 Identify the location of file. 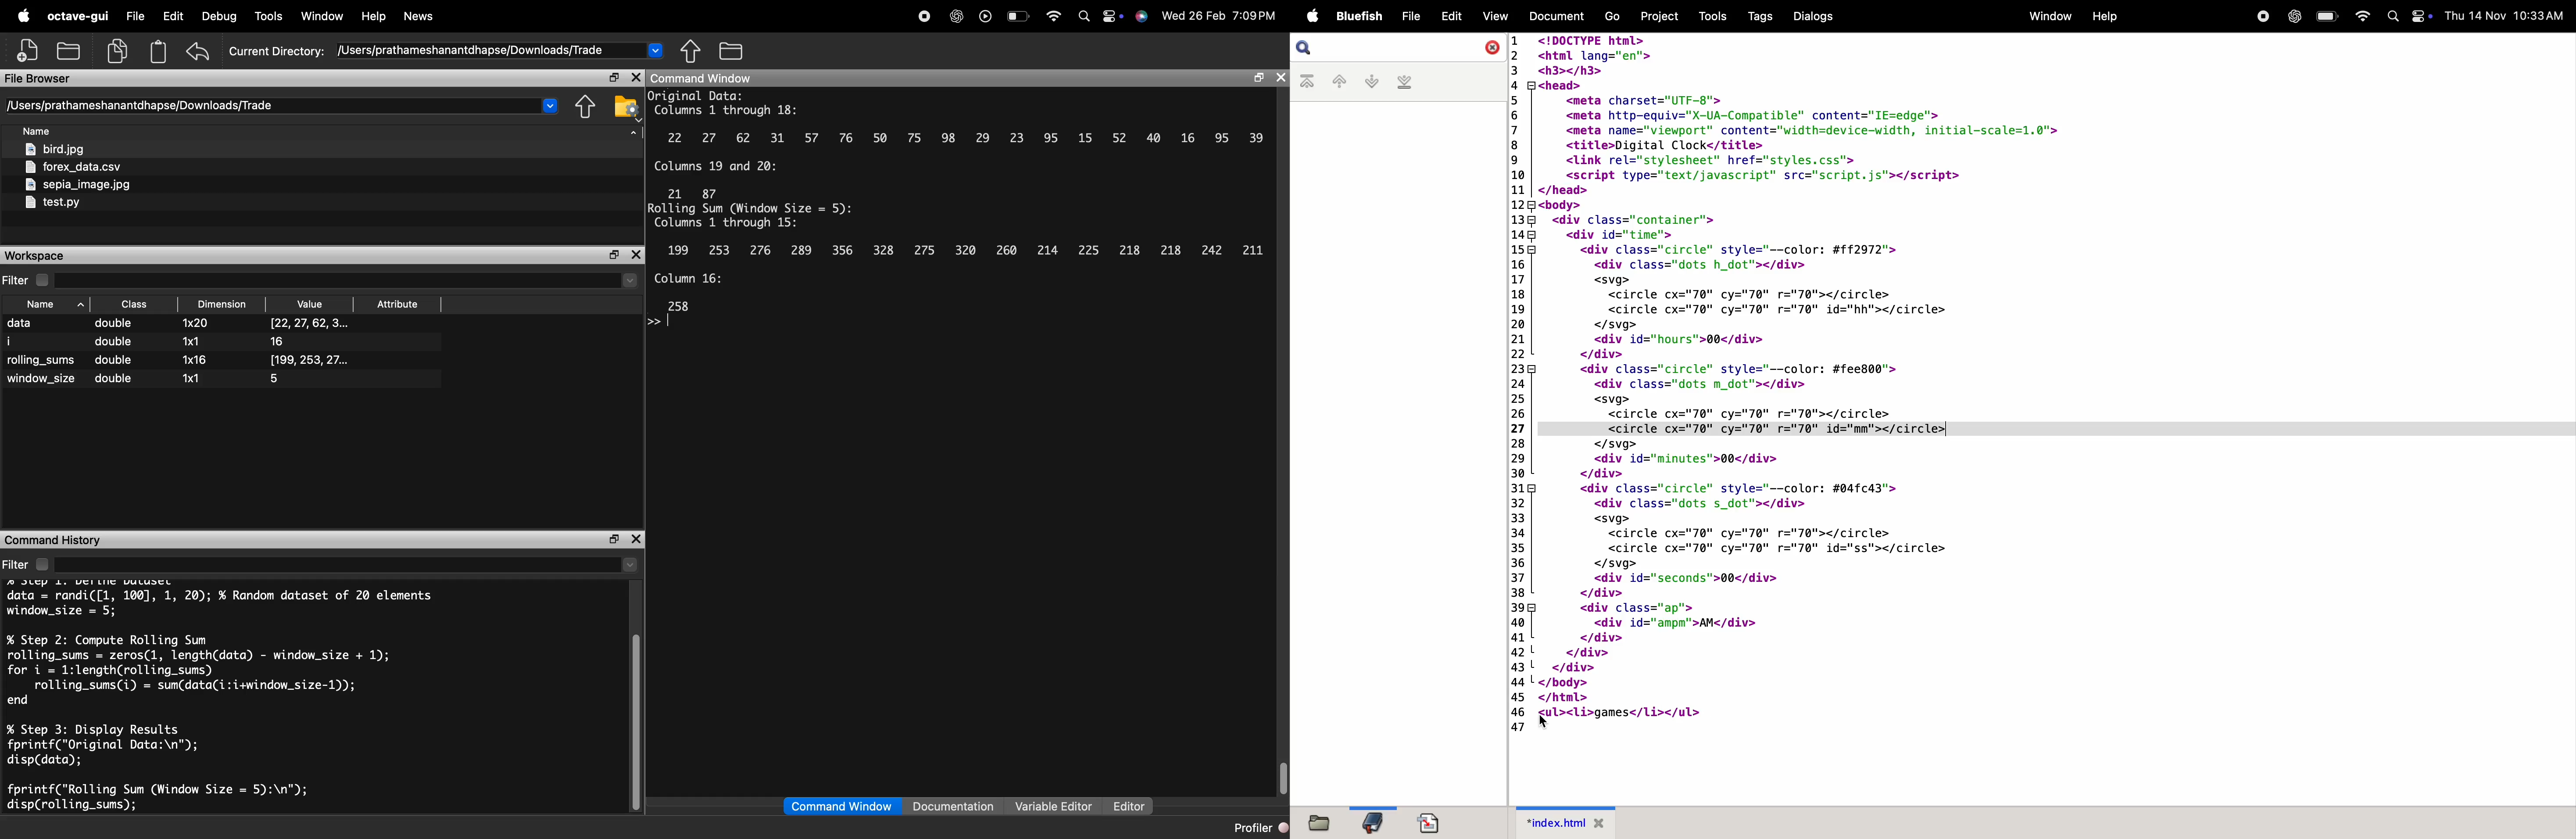
(138, 17).